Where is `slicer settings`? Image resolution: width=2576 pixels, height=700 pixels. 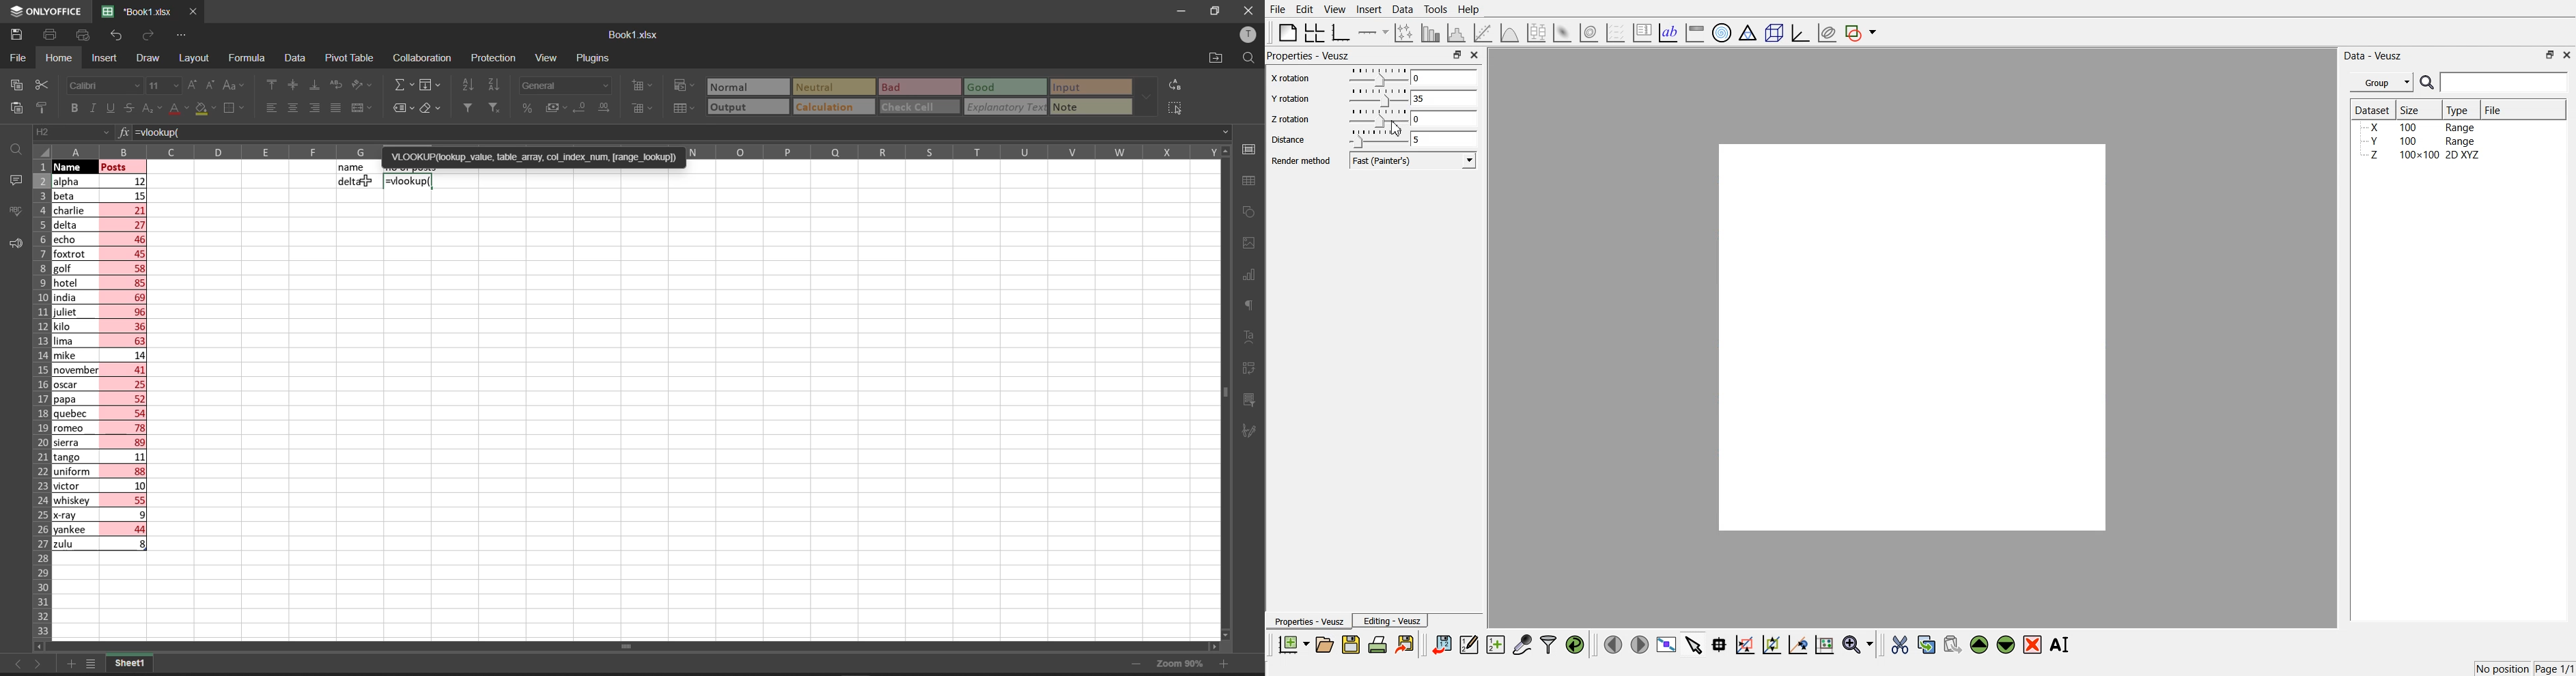
slicer settings is located at coordinates (1256, 397).